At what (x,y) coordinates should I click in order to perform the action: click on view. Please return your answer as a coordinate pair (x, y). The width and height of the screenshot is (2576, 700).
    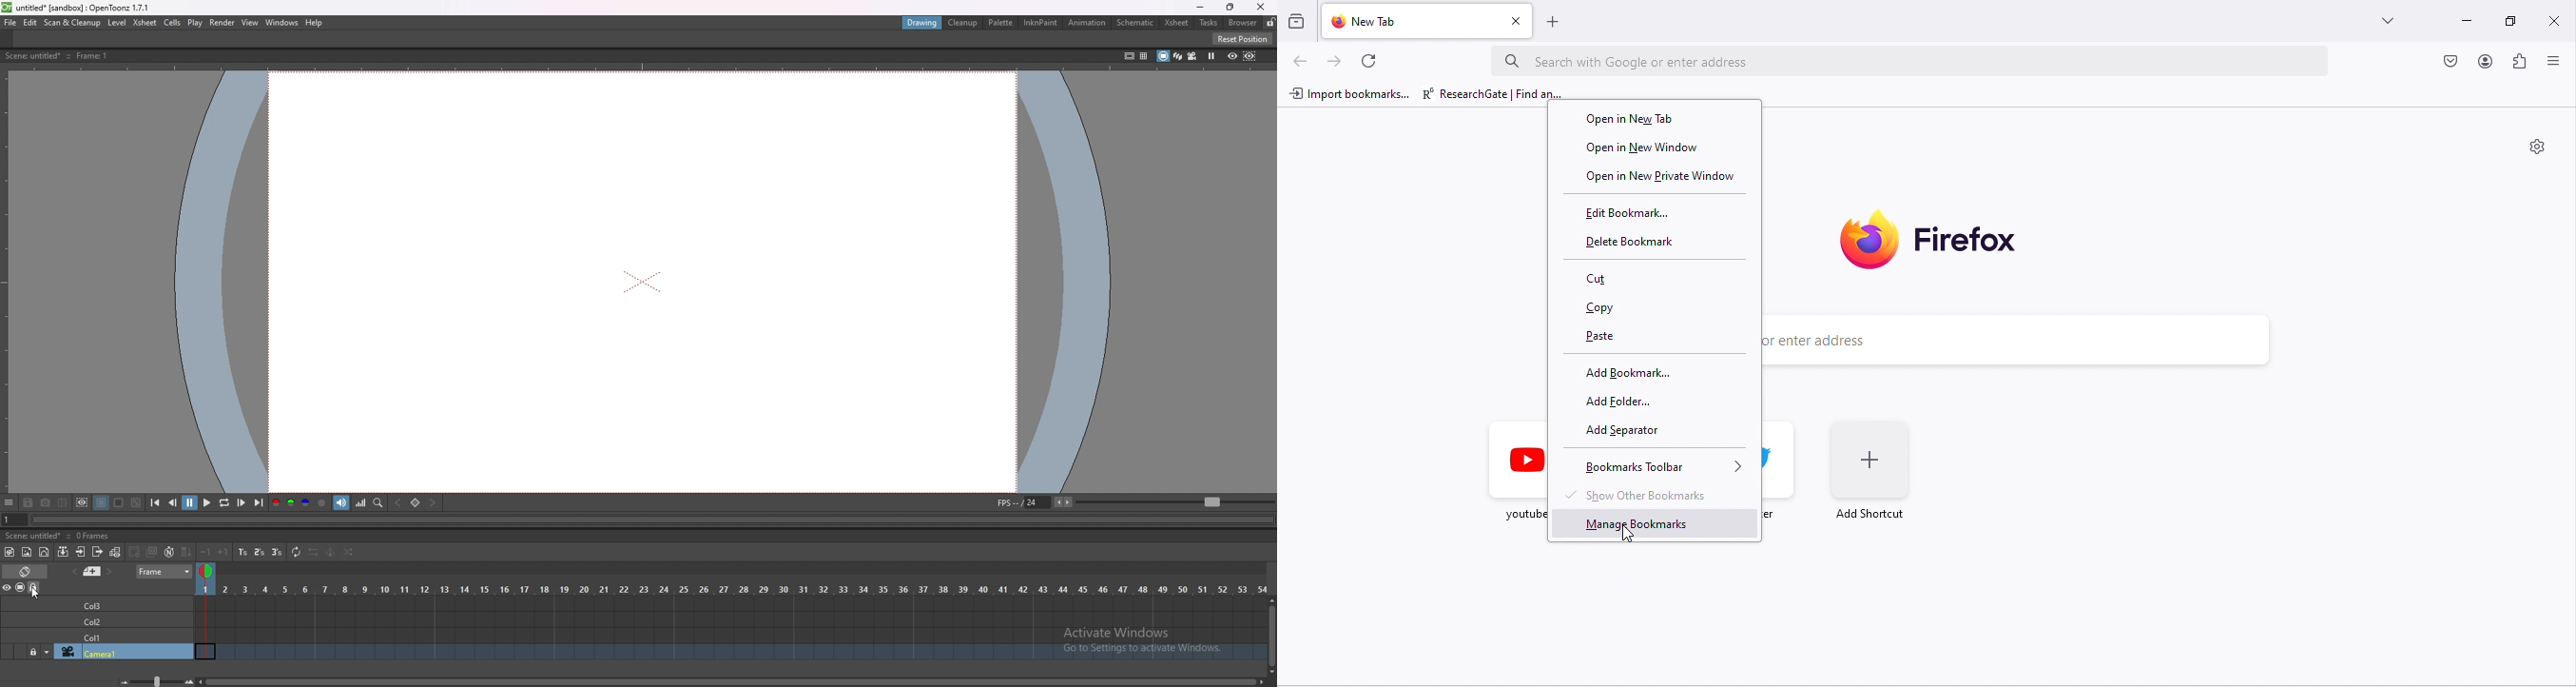
    Looking at the image, I should click on (250, 23).